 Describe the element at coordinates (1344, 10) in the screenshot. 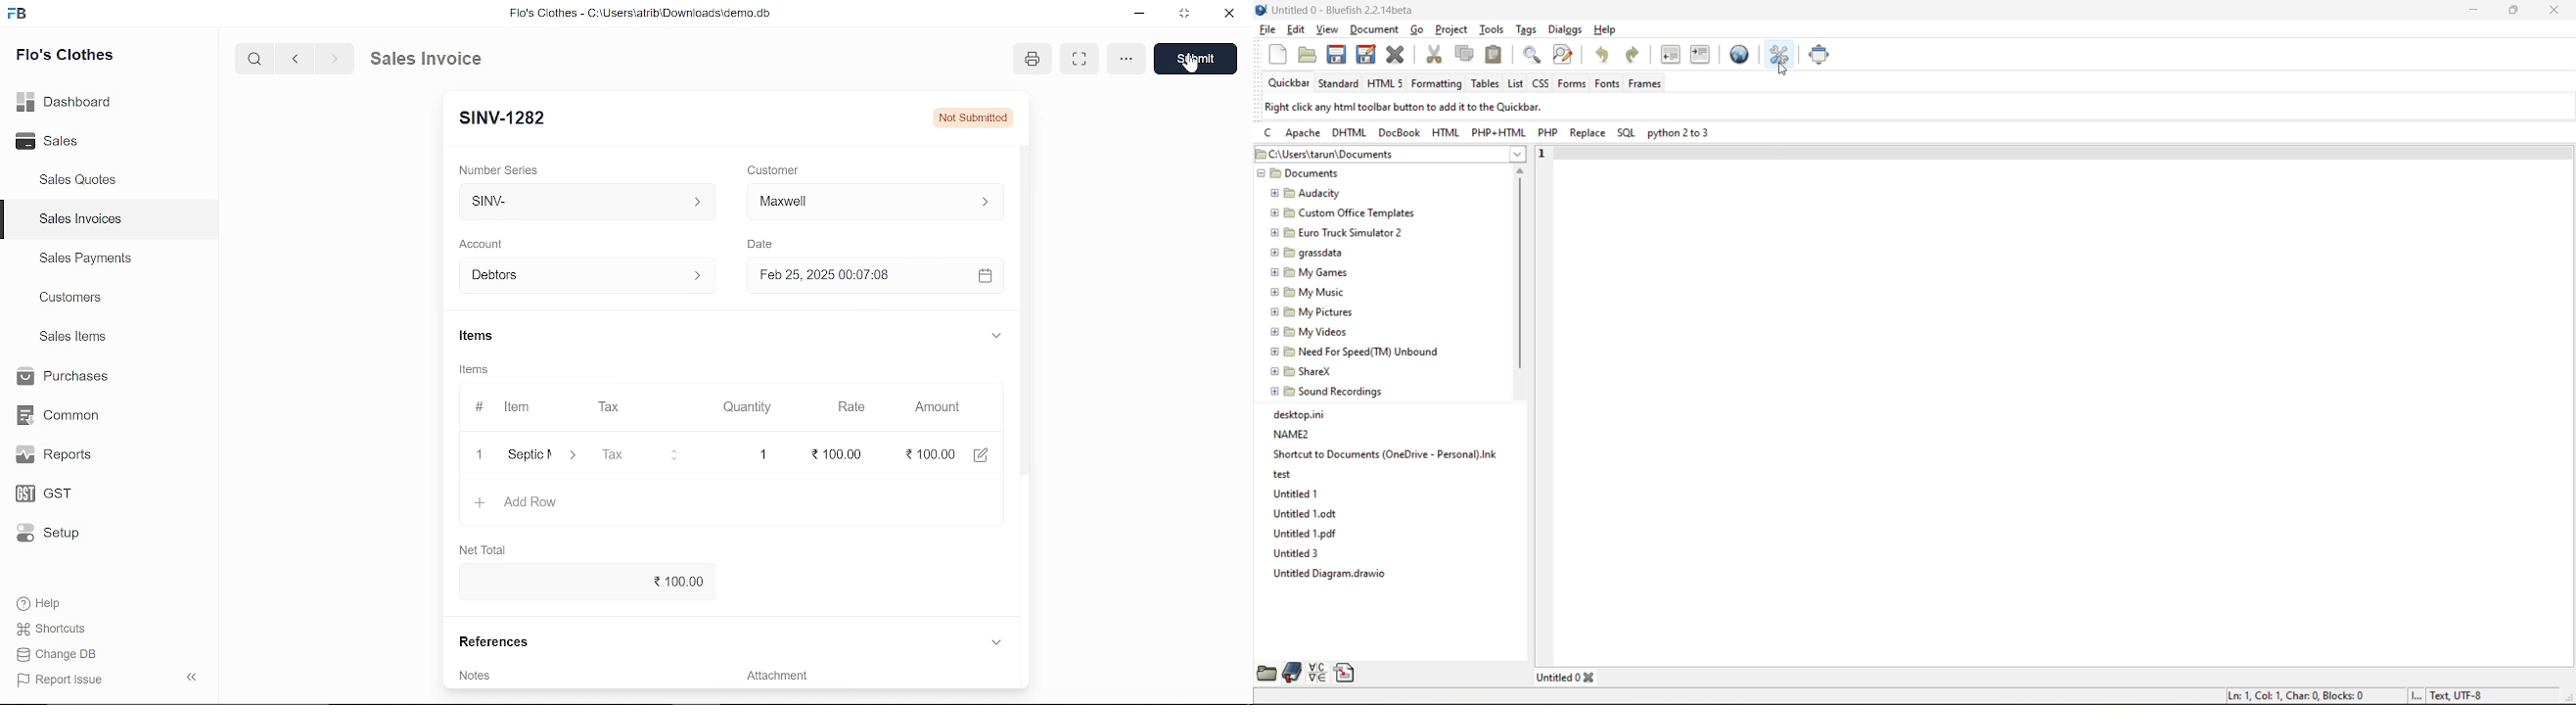

I see `file name and app name` at that location.